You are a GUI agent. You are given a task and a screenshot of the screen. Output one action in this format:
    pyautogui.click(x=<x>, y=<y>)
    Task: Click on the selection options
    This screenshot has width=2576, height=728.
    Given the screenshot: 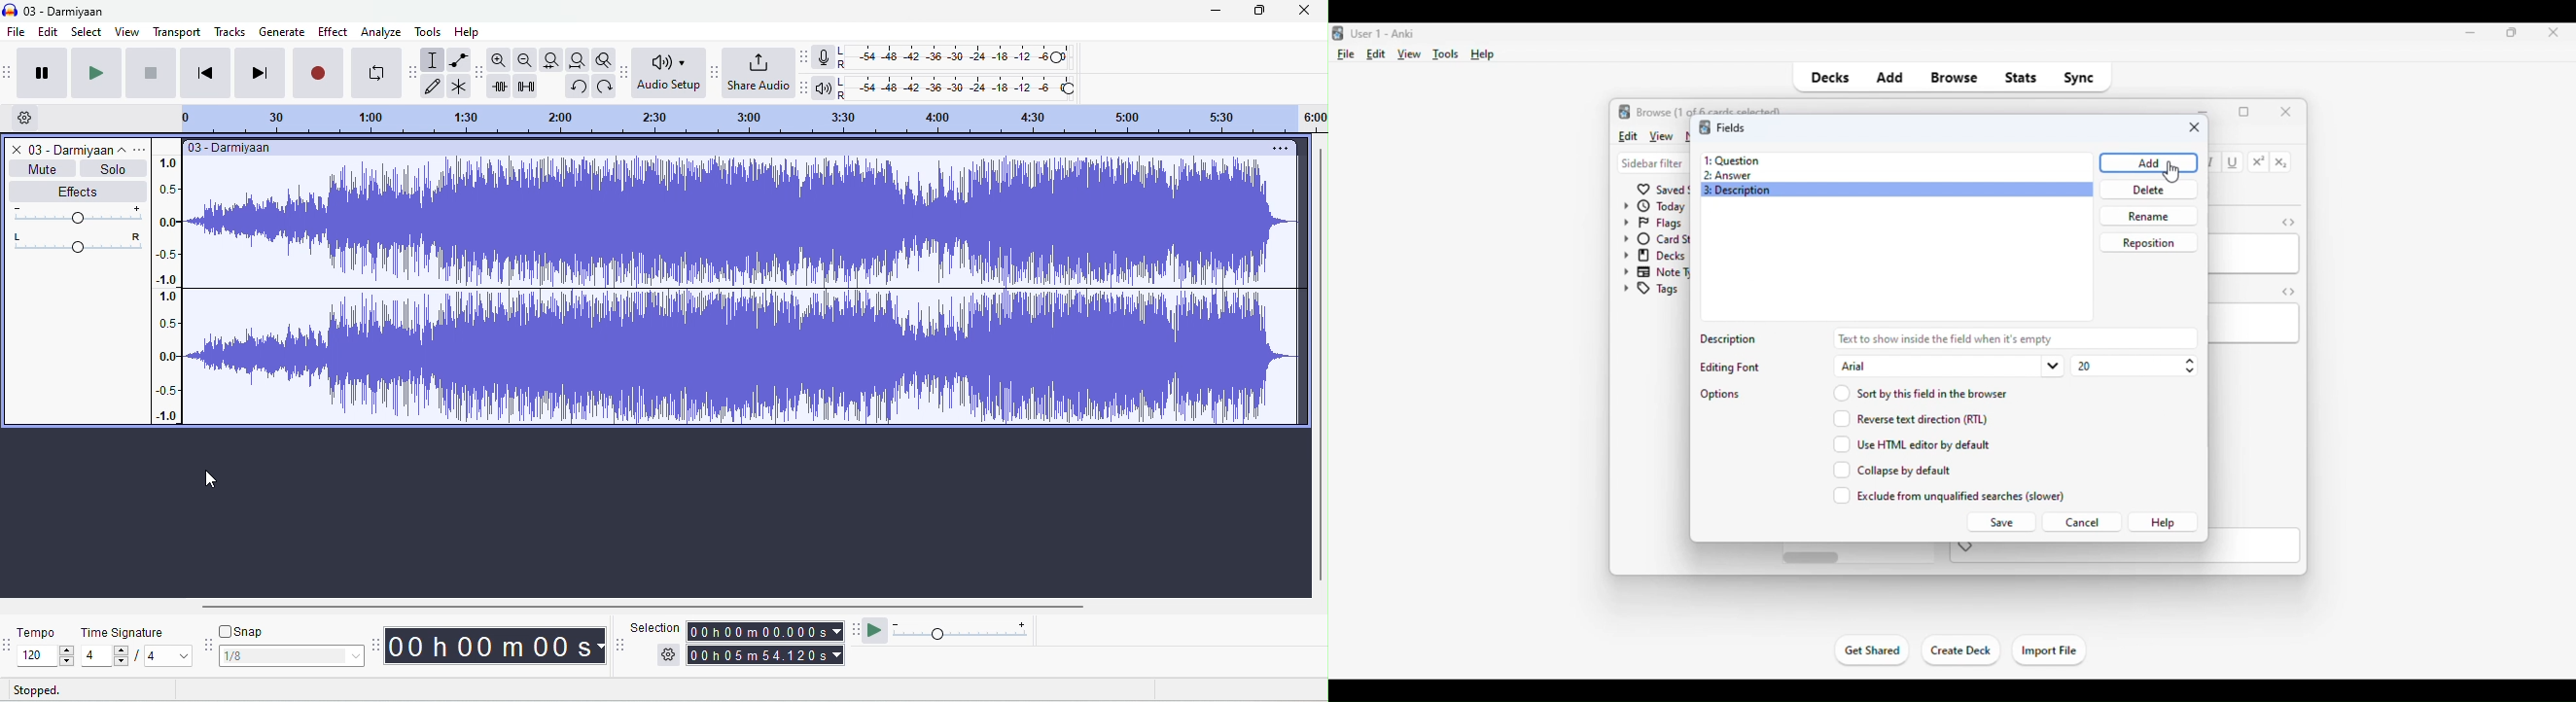 What is the action you would take?
    pyautogui.click(x=668, y=653)
    